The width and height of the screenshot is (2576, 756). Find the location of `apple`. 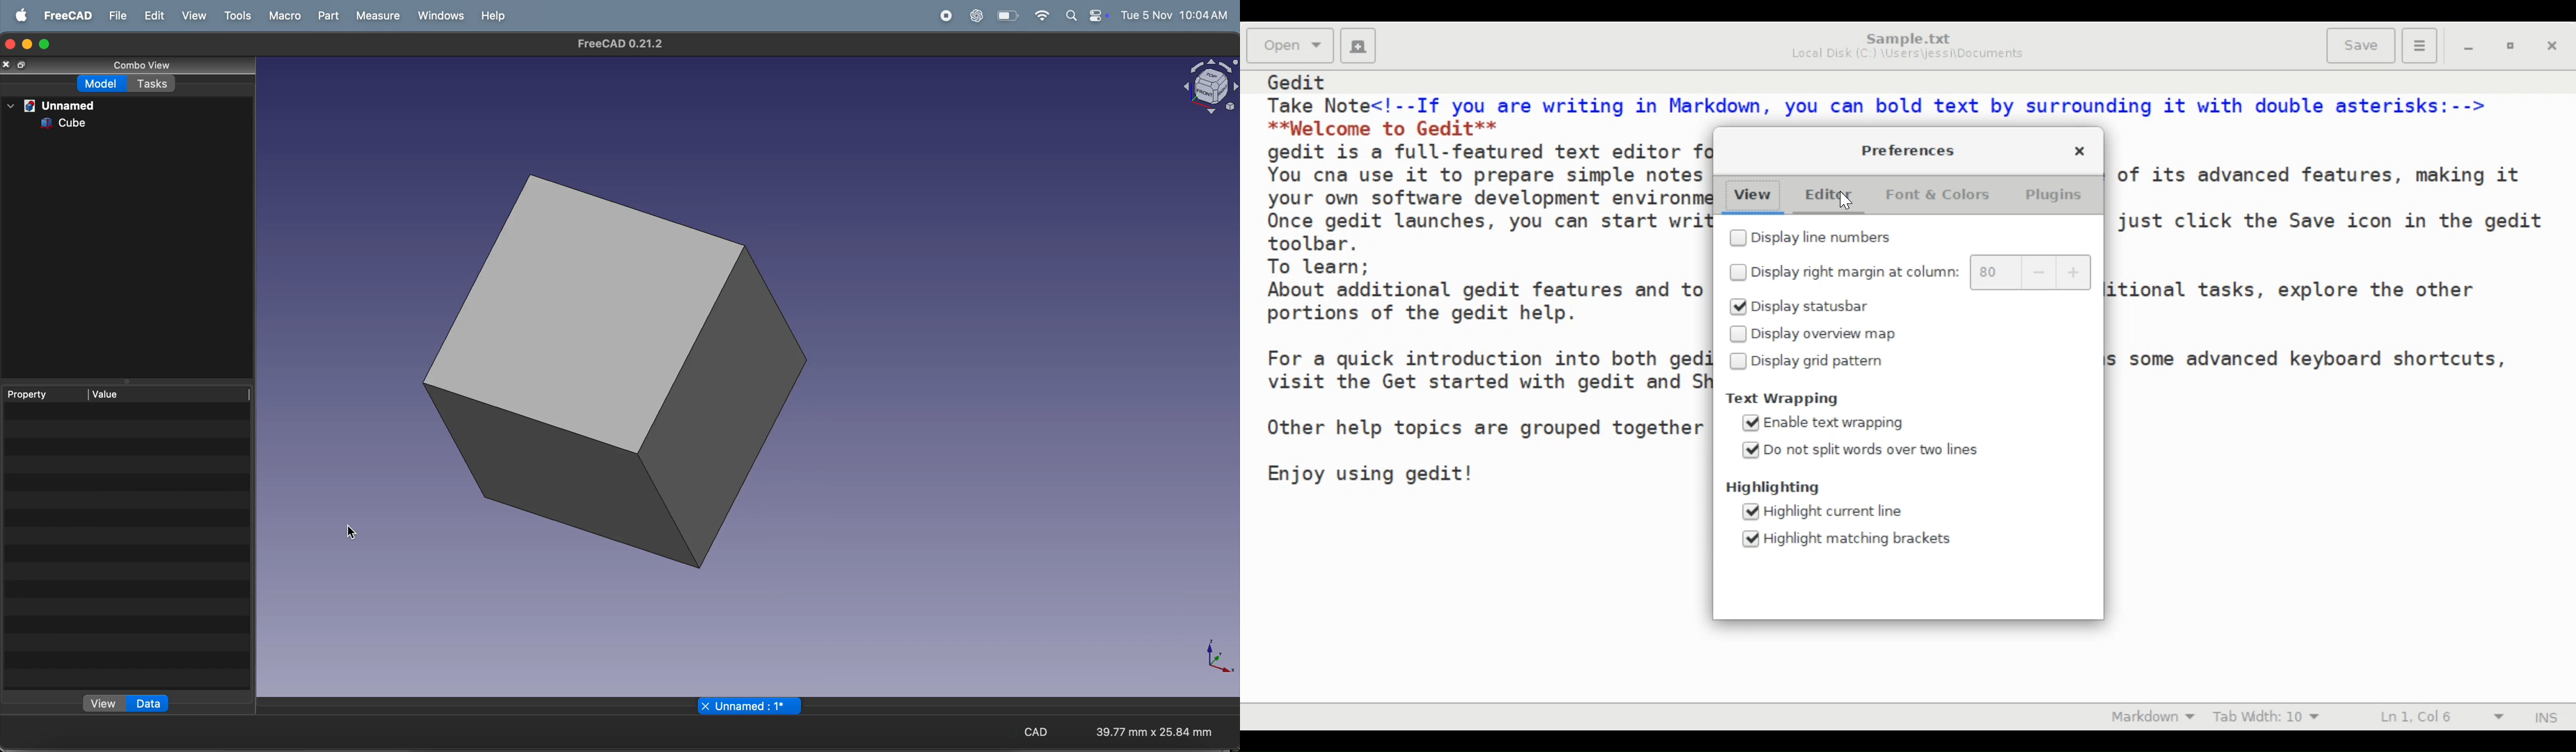

apple is located at coordinates (19, 15).